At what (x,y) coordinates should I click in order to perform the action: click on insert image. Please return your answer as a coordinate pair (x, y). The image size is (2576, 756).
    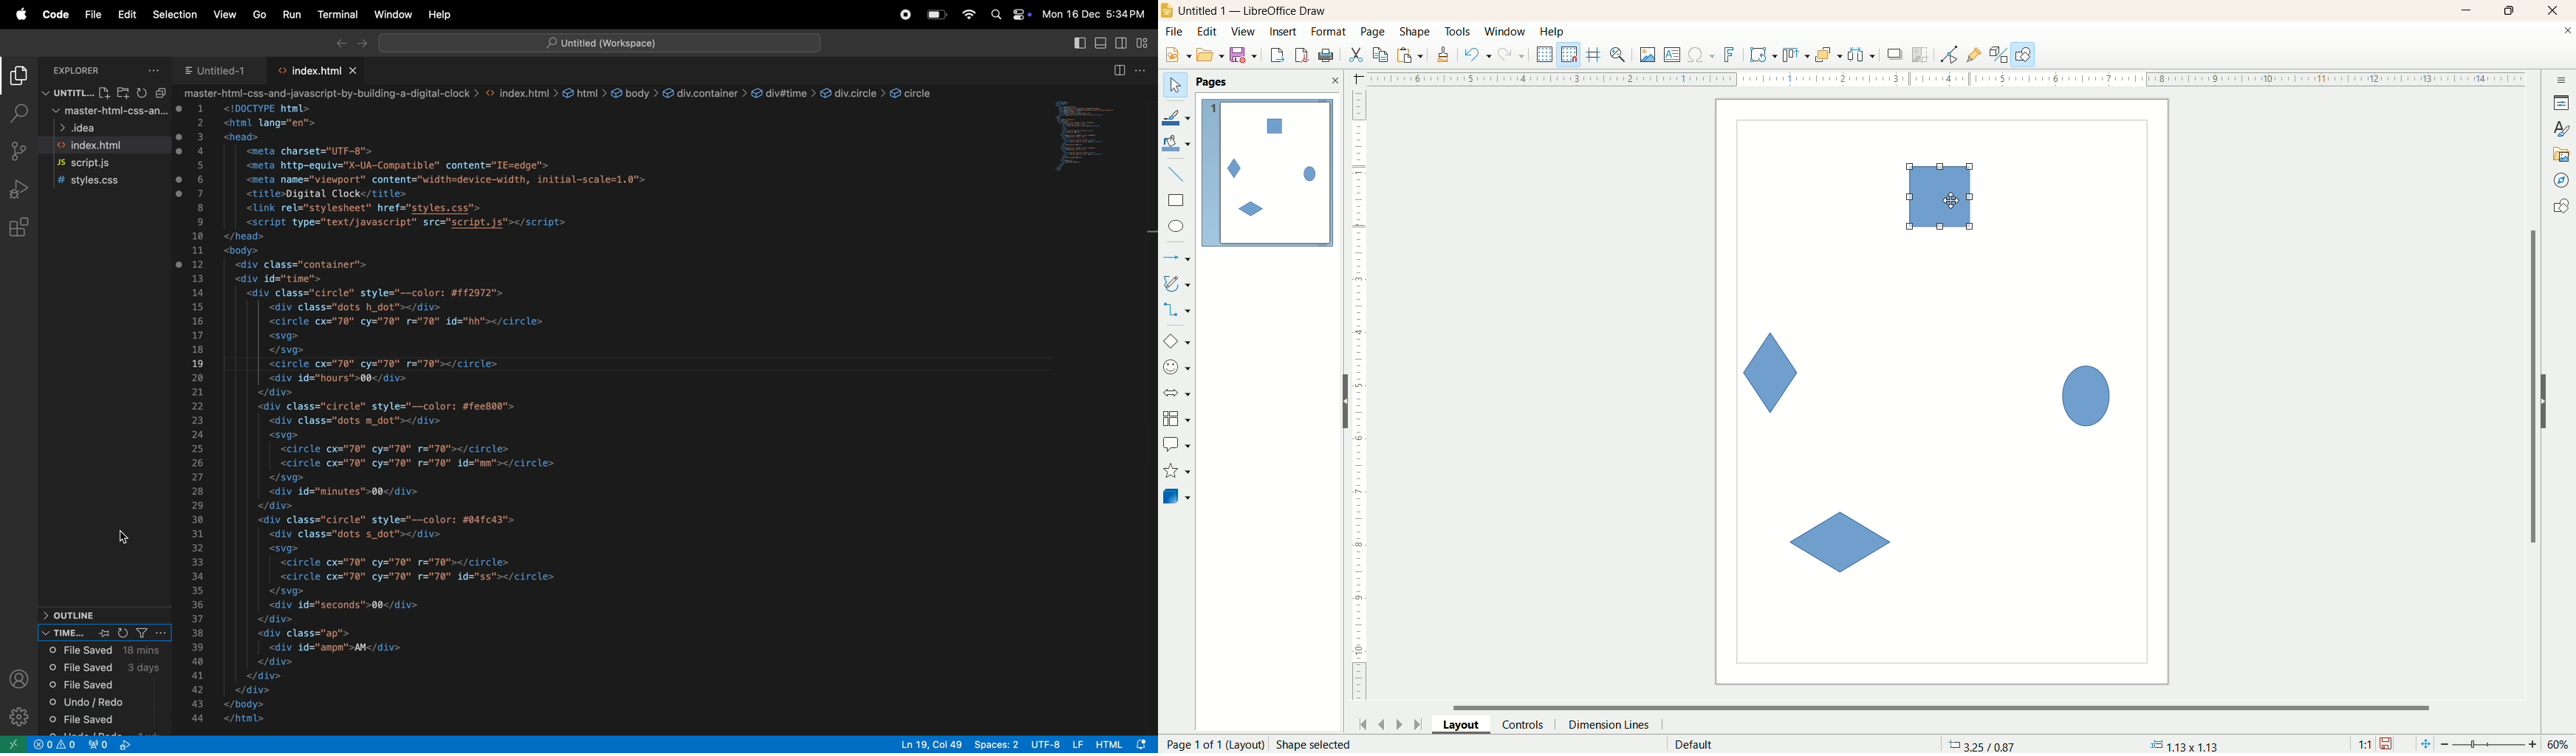
    Looking at the image, I should click on (1648, 55).